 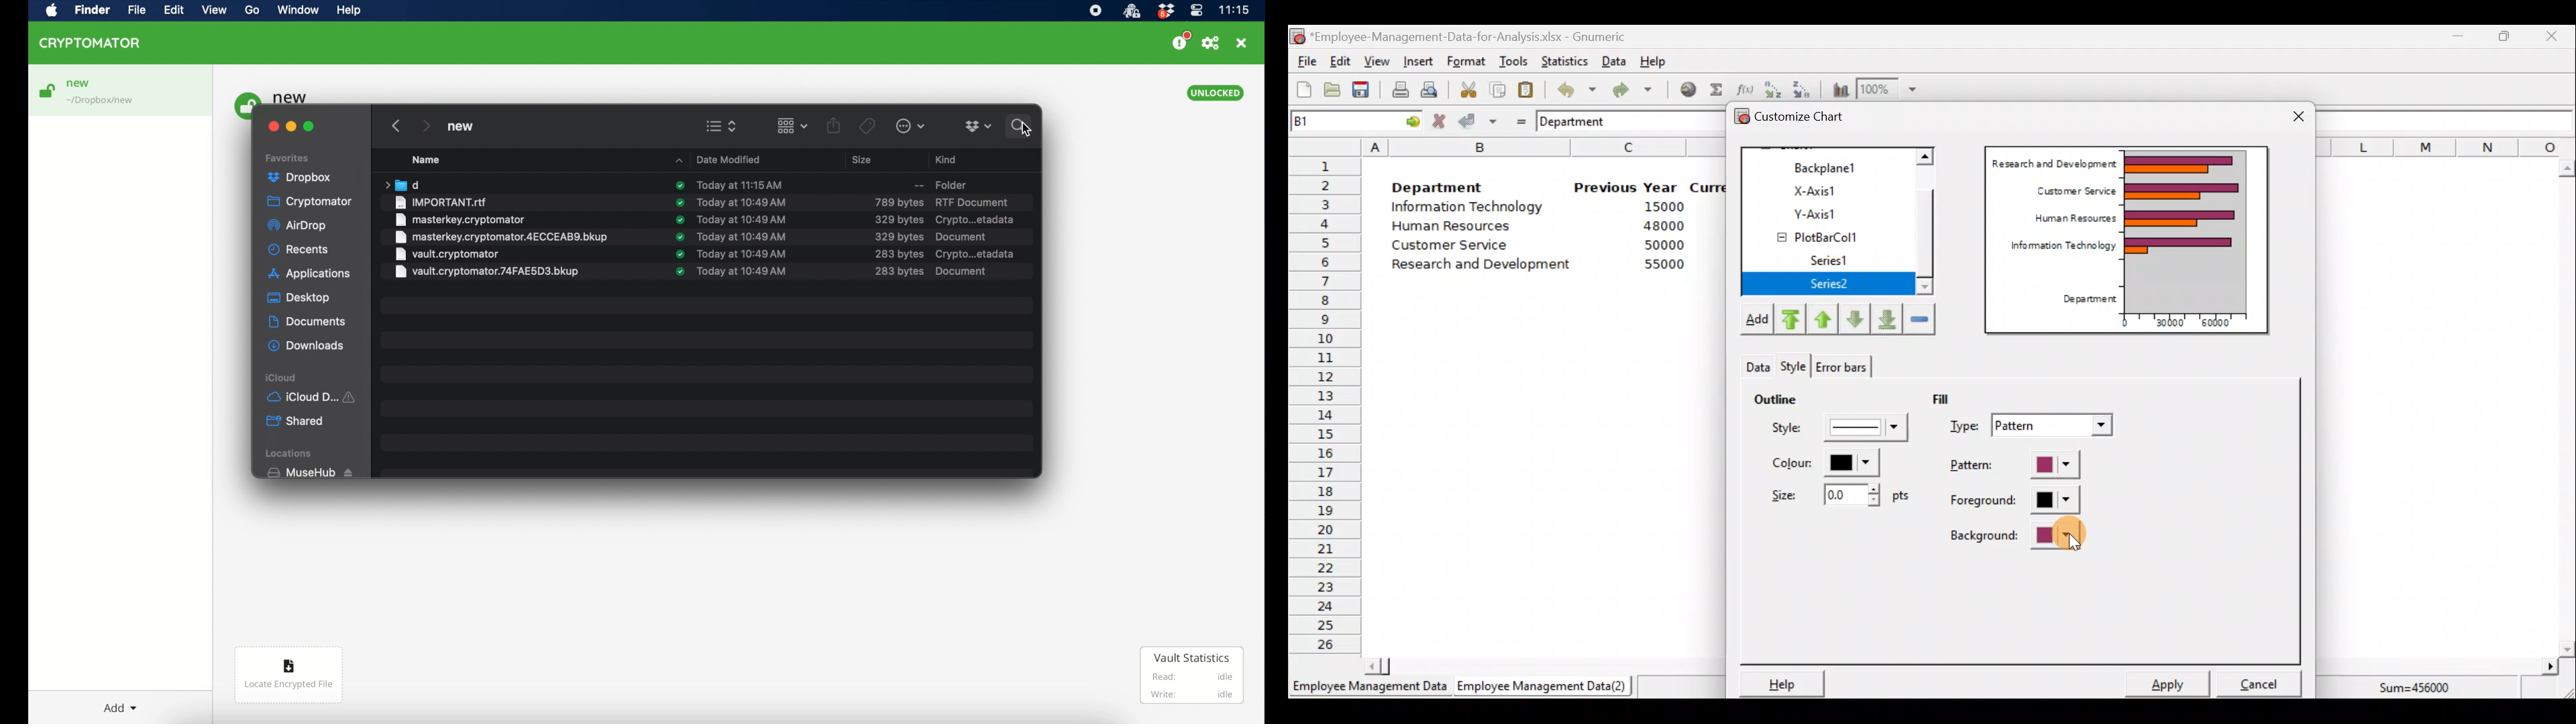 What do you see at coordinates (421, 124) in the screenshot?
I see `next` at bounding box center [421, 124].